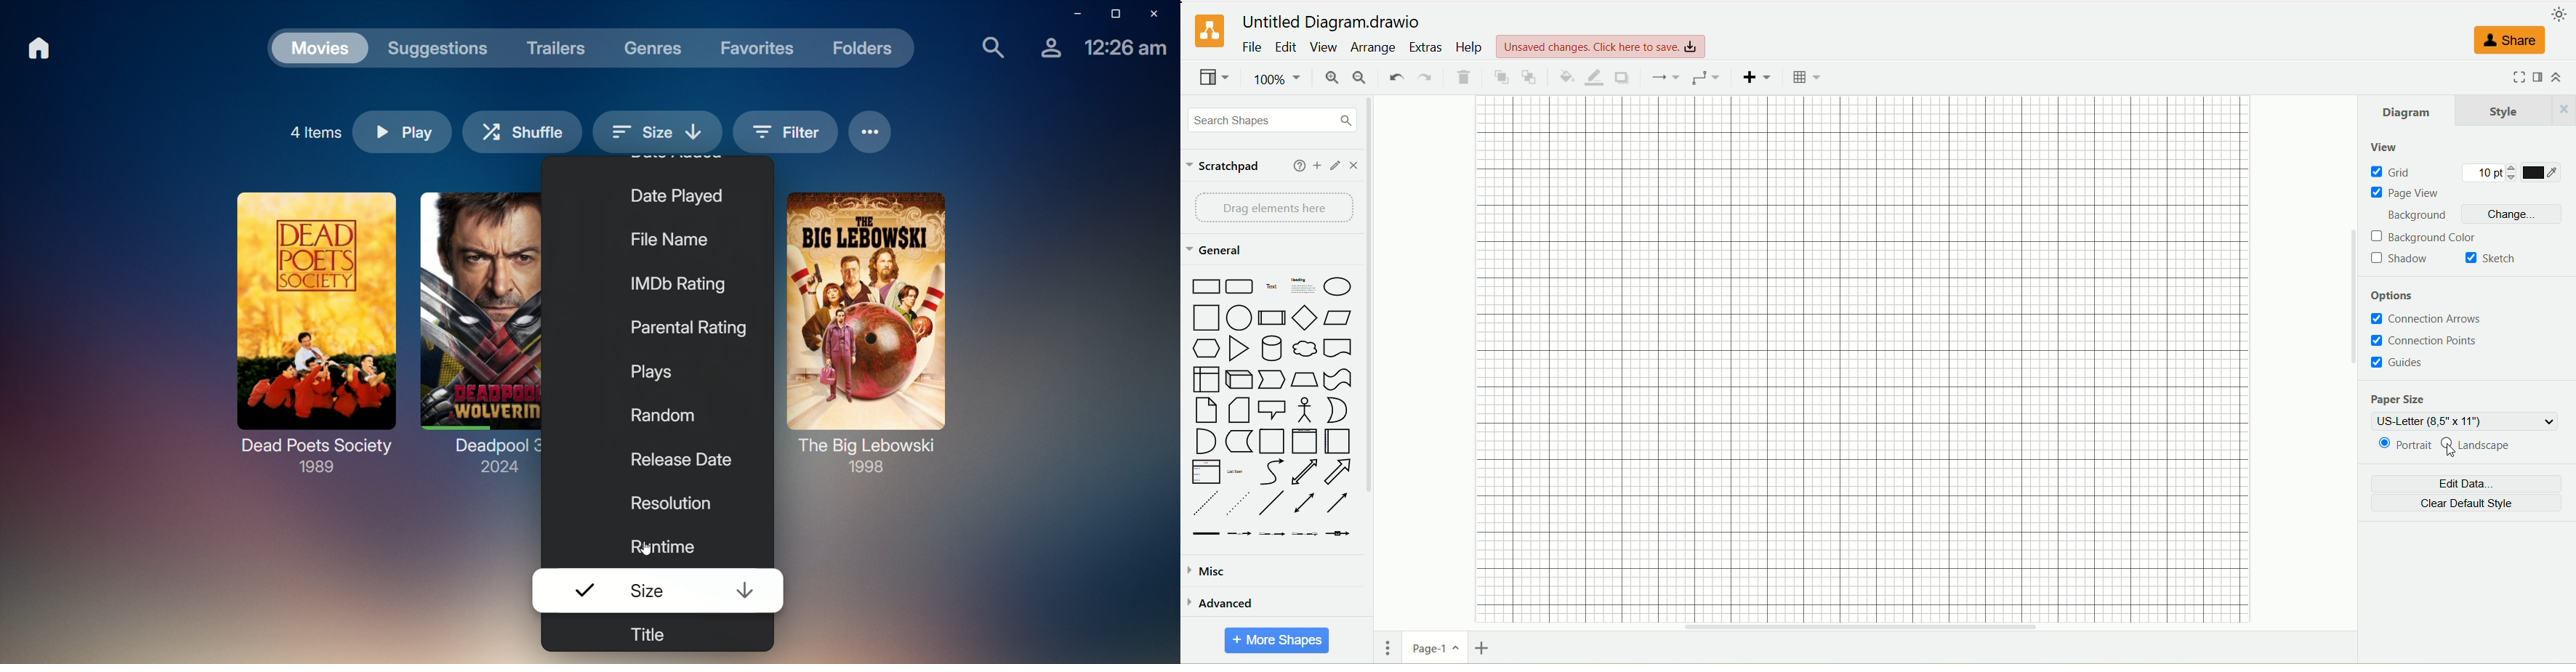 The height and width of the screenshot is (672, 2576). I want to click on diagram, so click(2405, 110).